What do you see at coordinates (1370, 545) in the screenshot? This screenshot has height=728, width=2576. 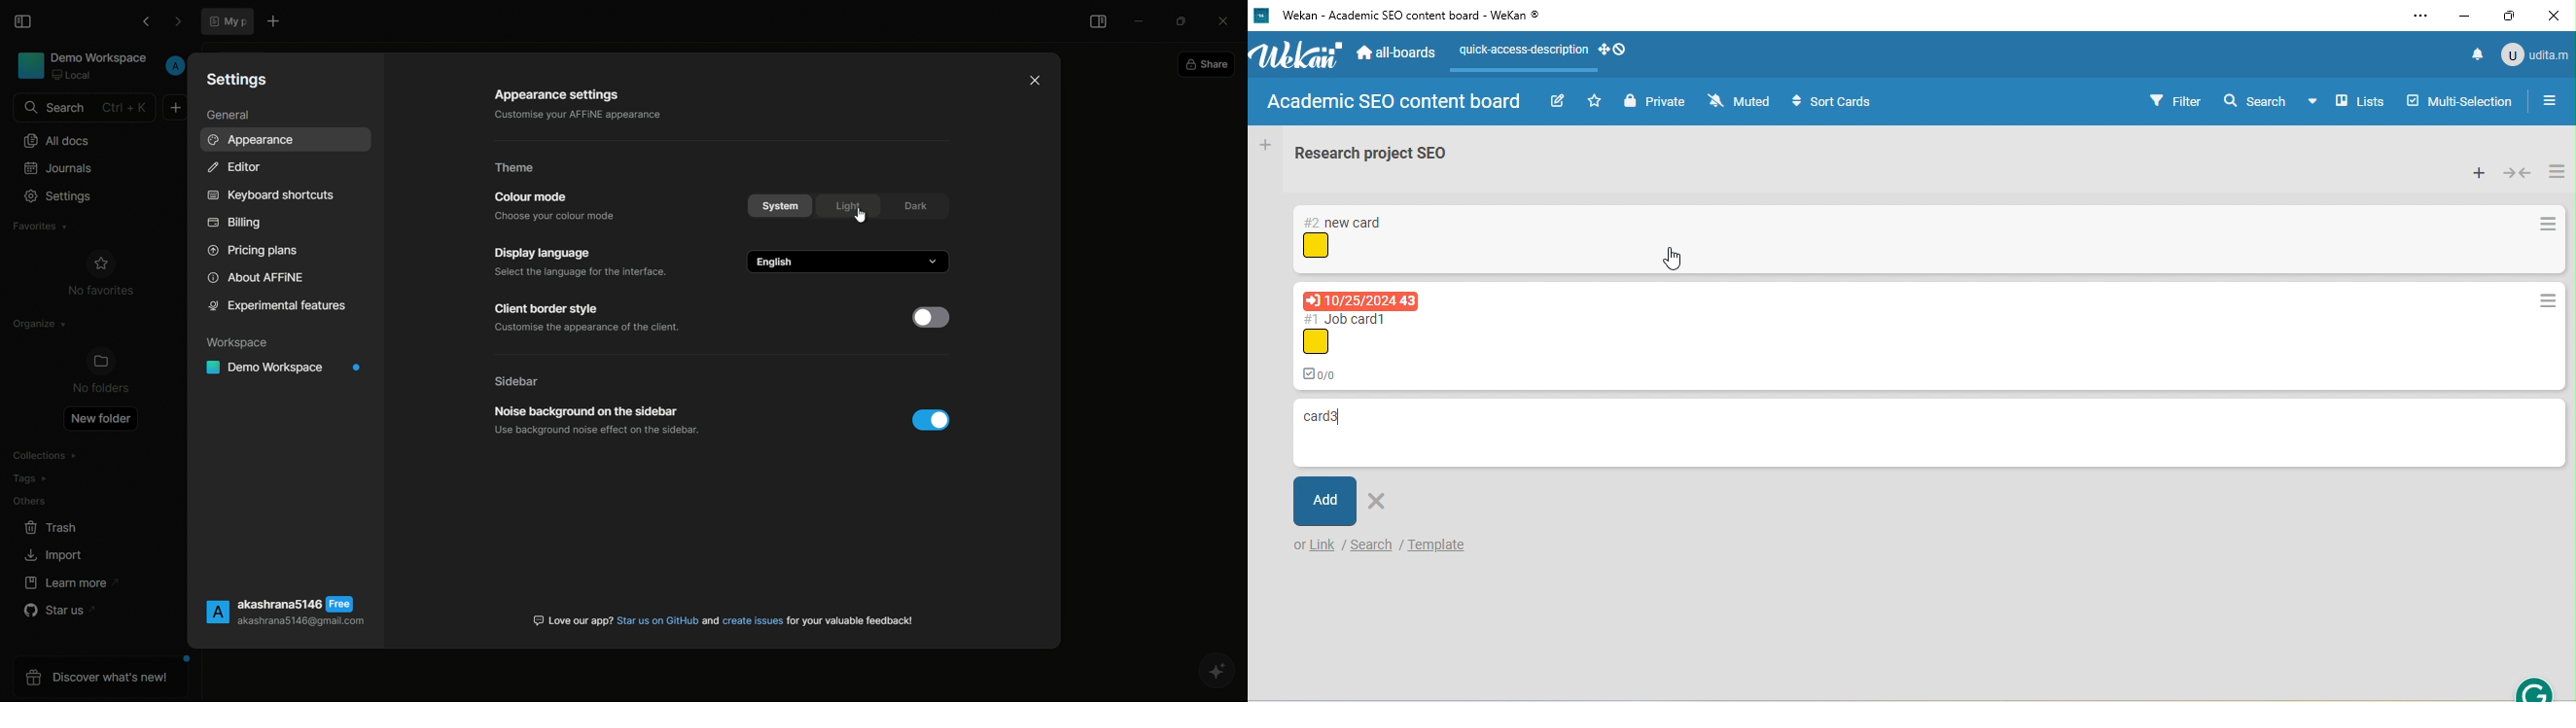 I see `search` at bounding box center [1370, 545].